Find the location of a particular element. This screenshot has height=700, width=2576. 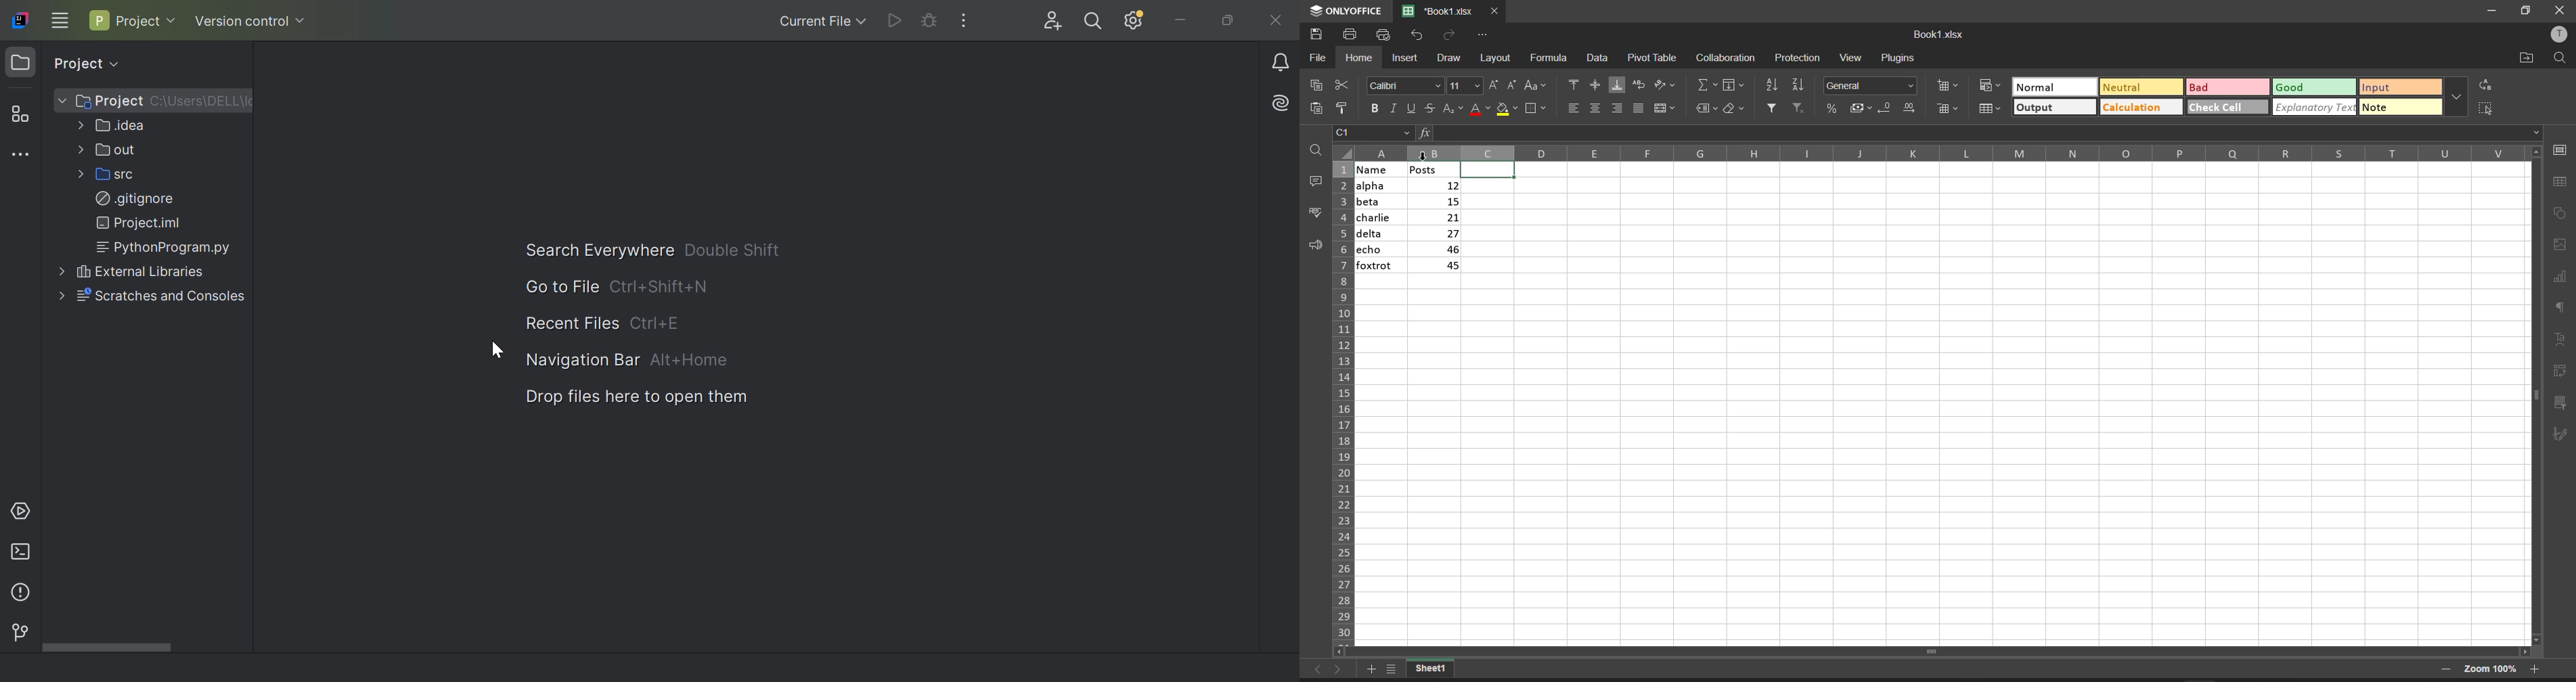

replace is located at coordinates (2488, 83).